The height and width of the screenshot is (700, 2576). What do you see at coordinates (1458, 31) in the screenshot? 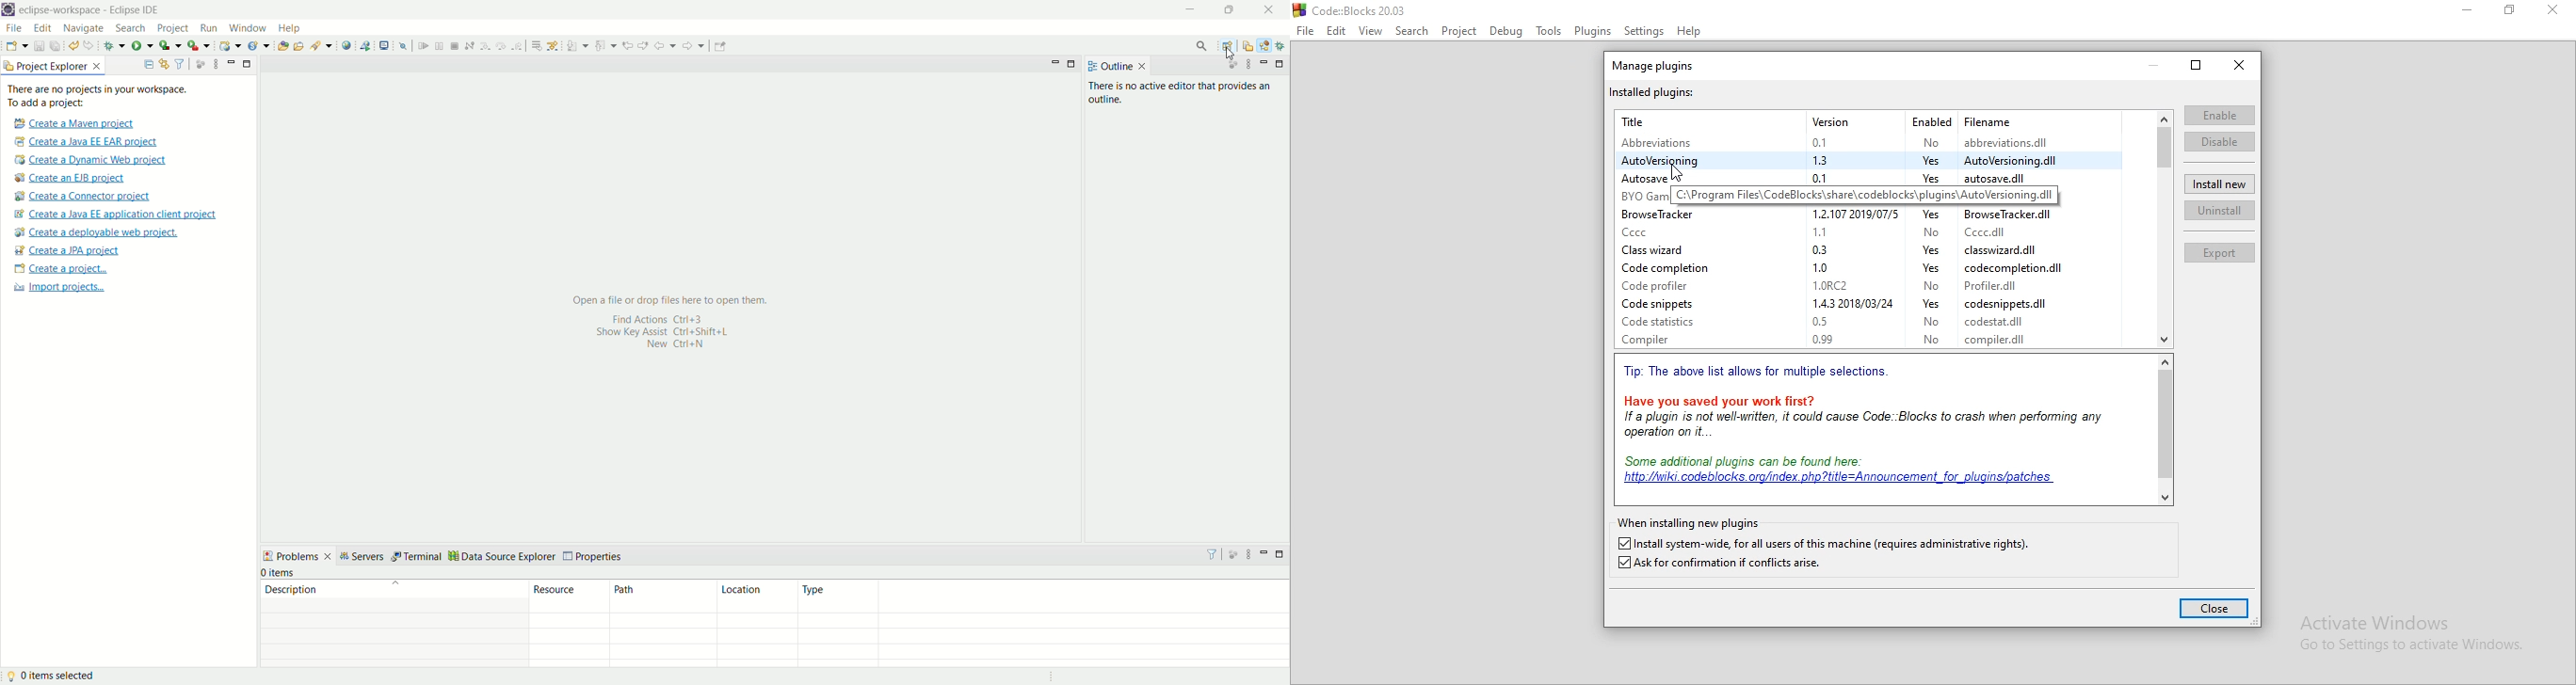
I see `Project` at bounding box center [1458, 31].